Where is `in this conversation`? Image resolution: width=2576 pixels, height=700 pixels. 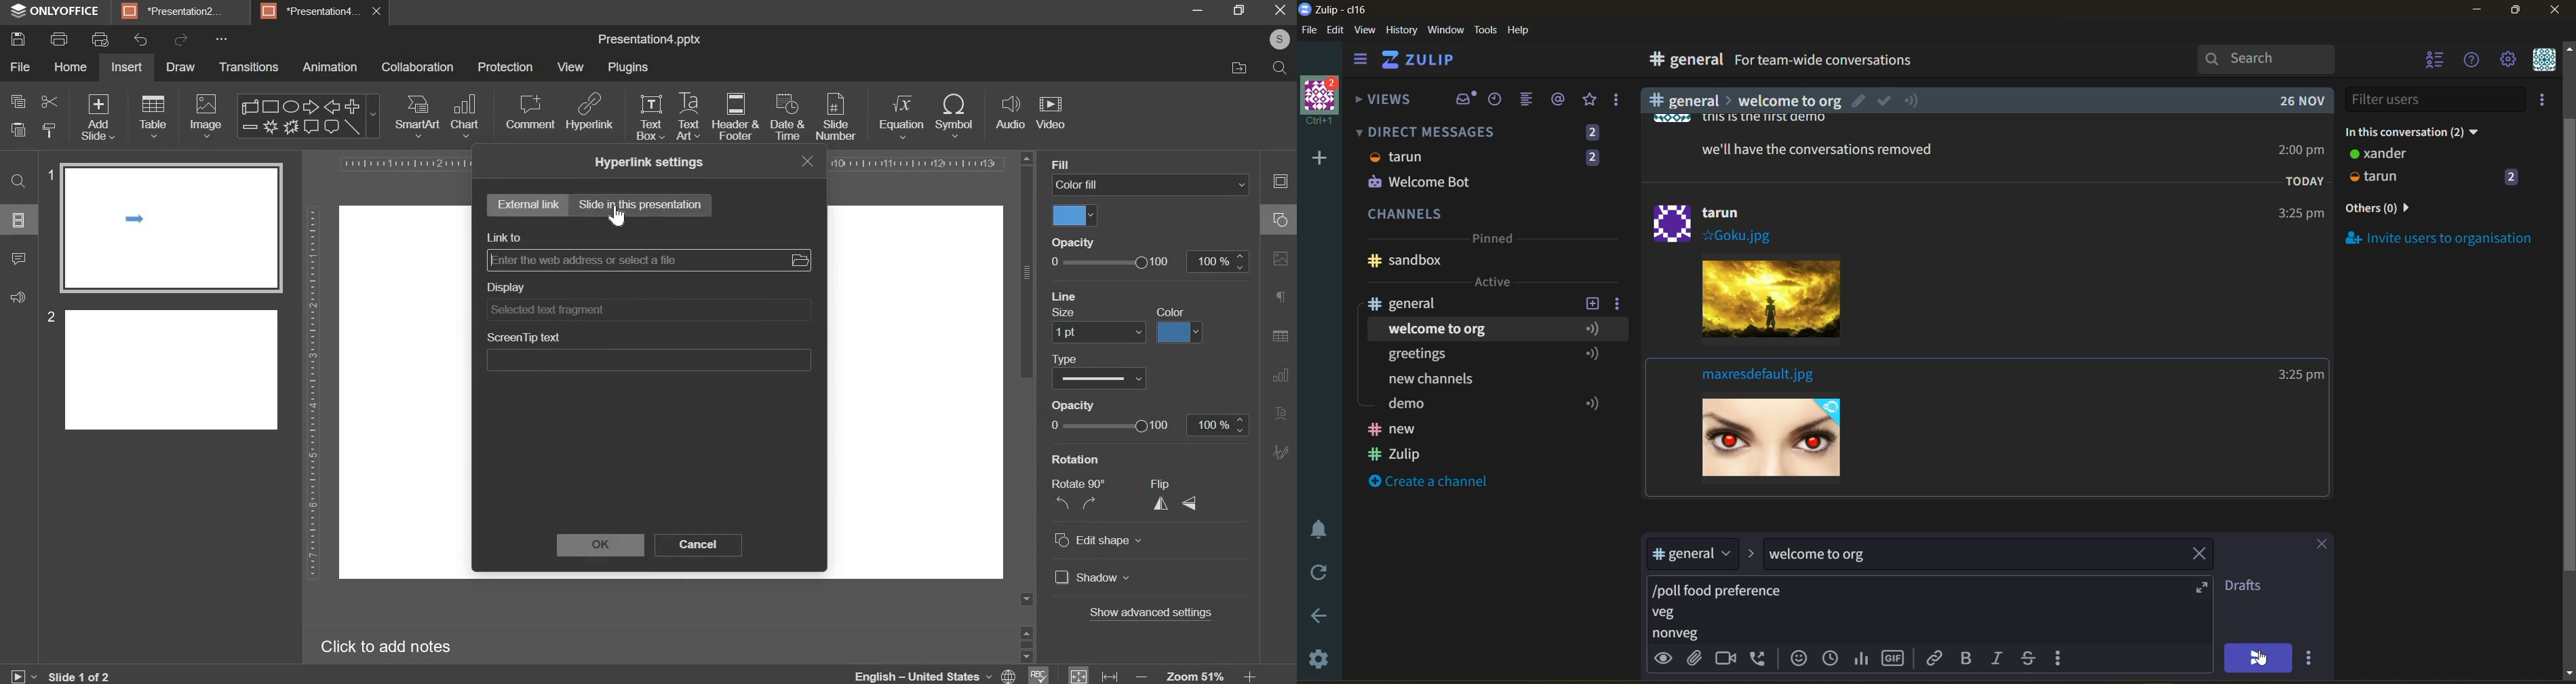 in this conversation is located at coordinates (2426, 129).